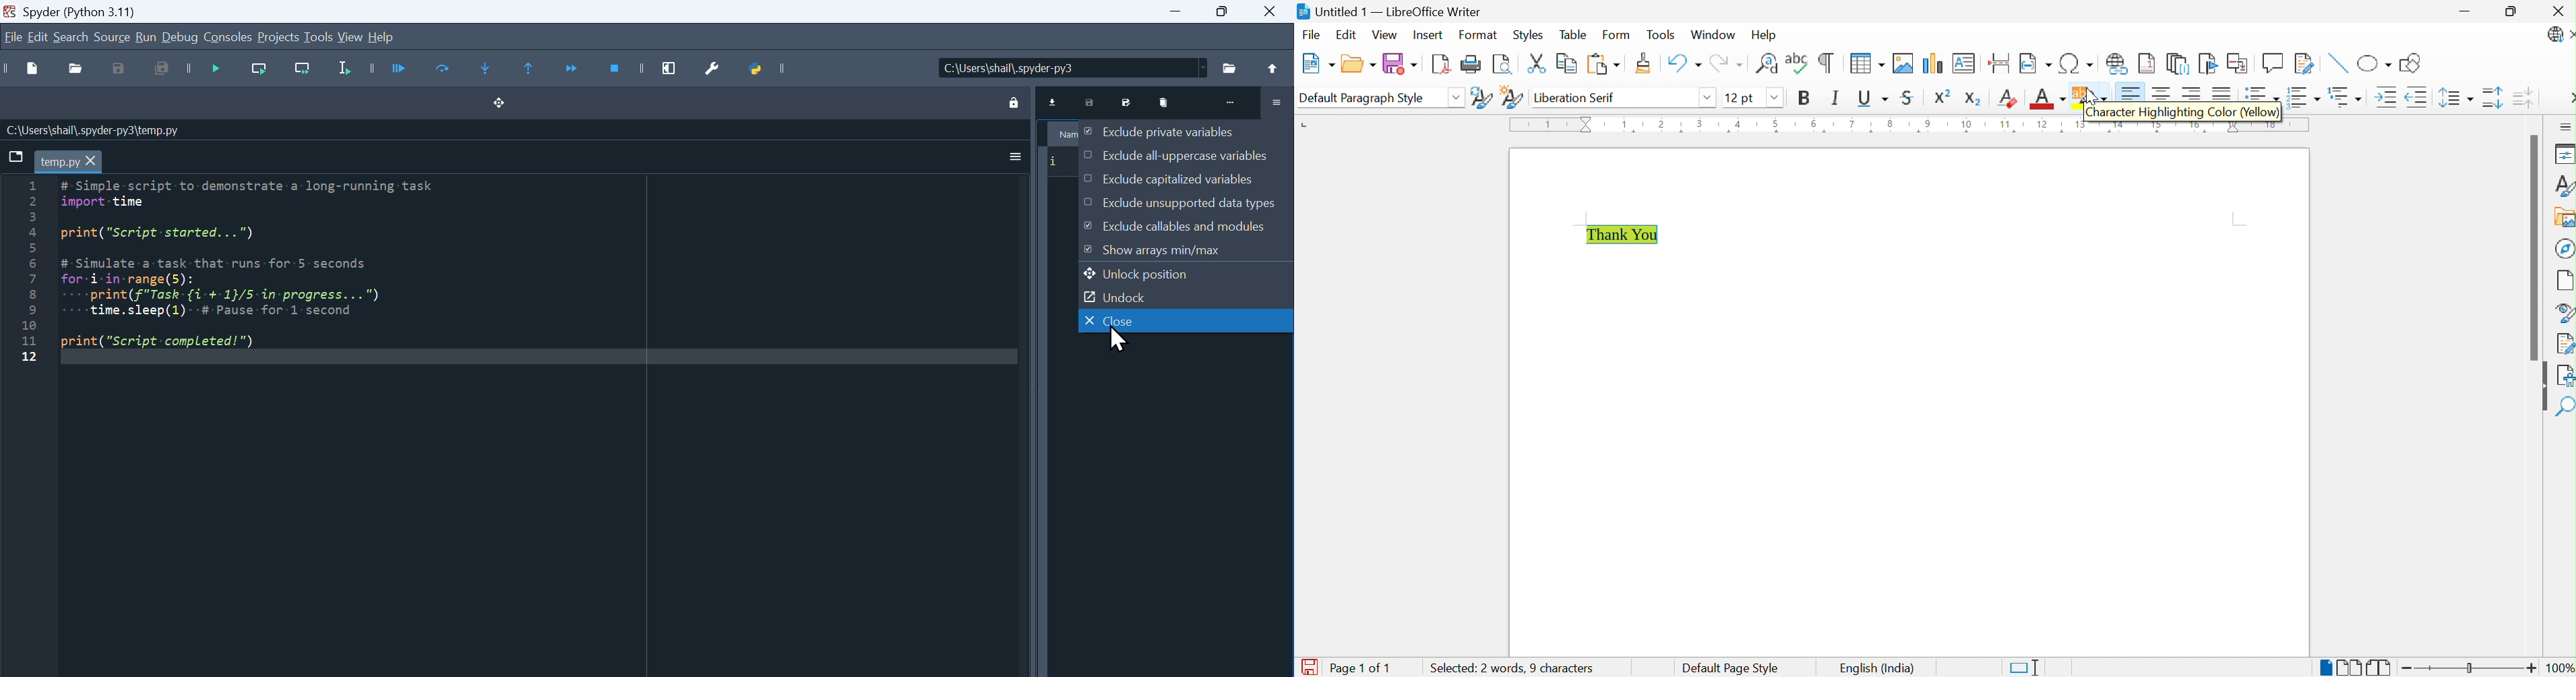 This screenshot has height=700, width=2576. I want to click on Drag handle, so click(500, 104).